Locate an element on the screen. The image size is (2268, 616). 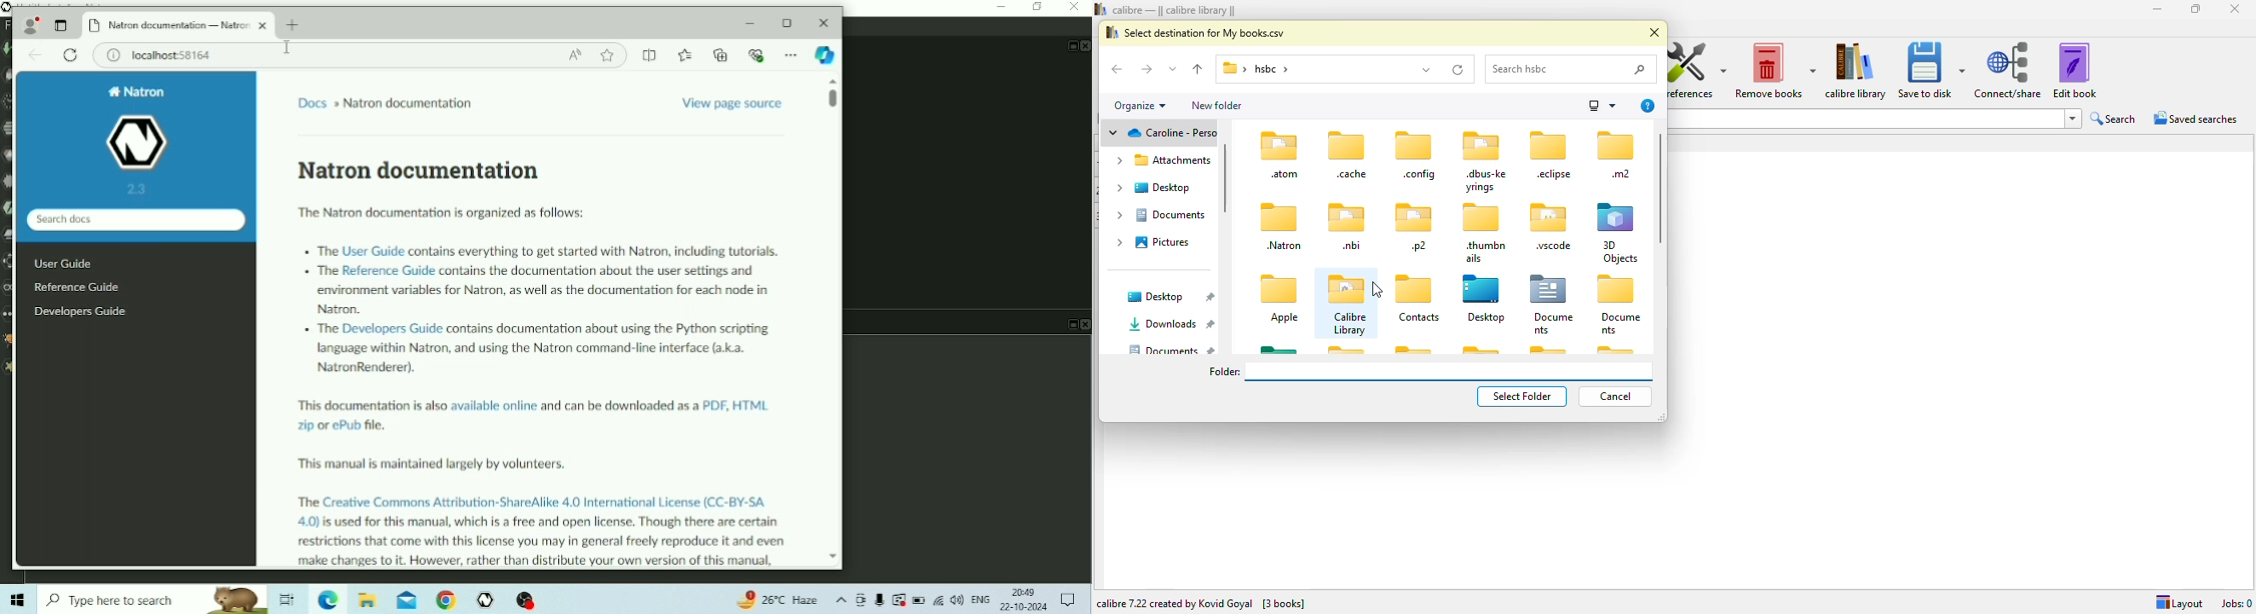
select folder is located at coordinates (1523, 396).